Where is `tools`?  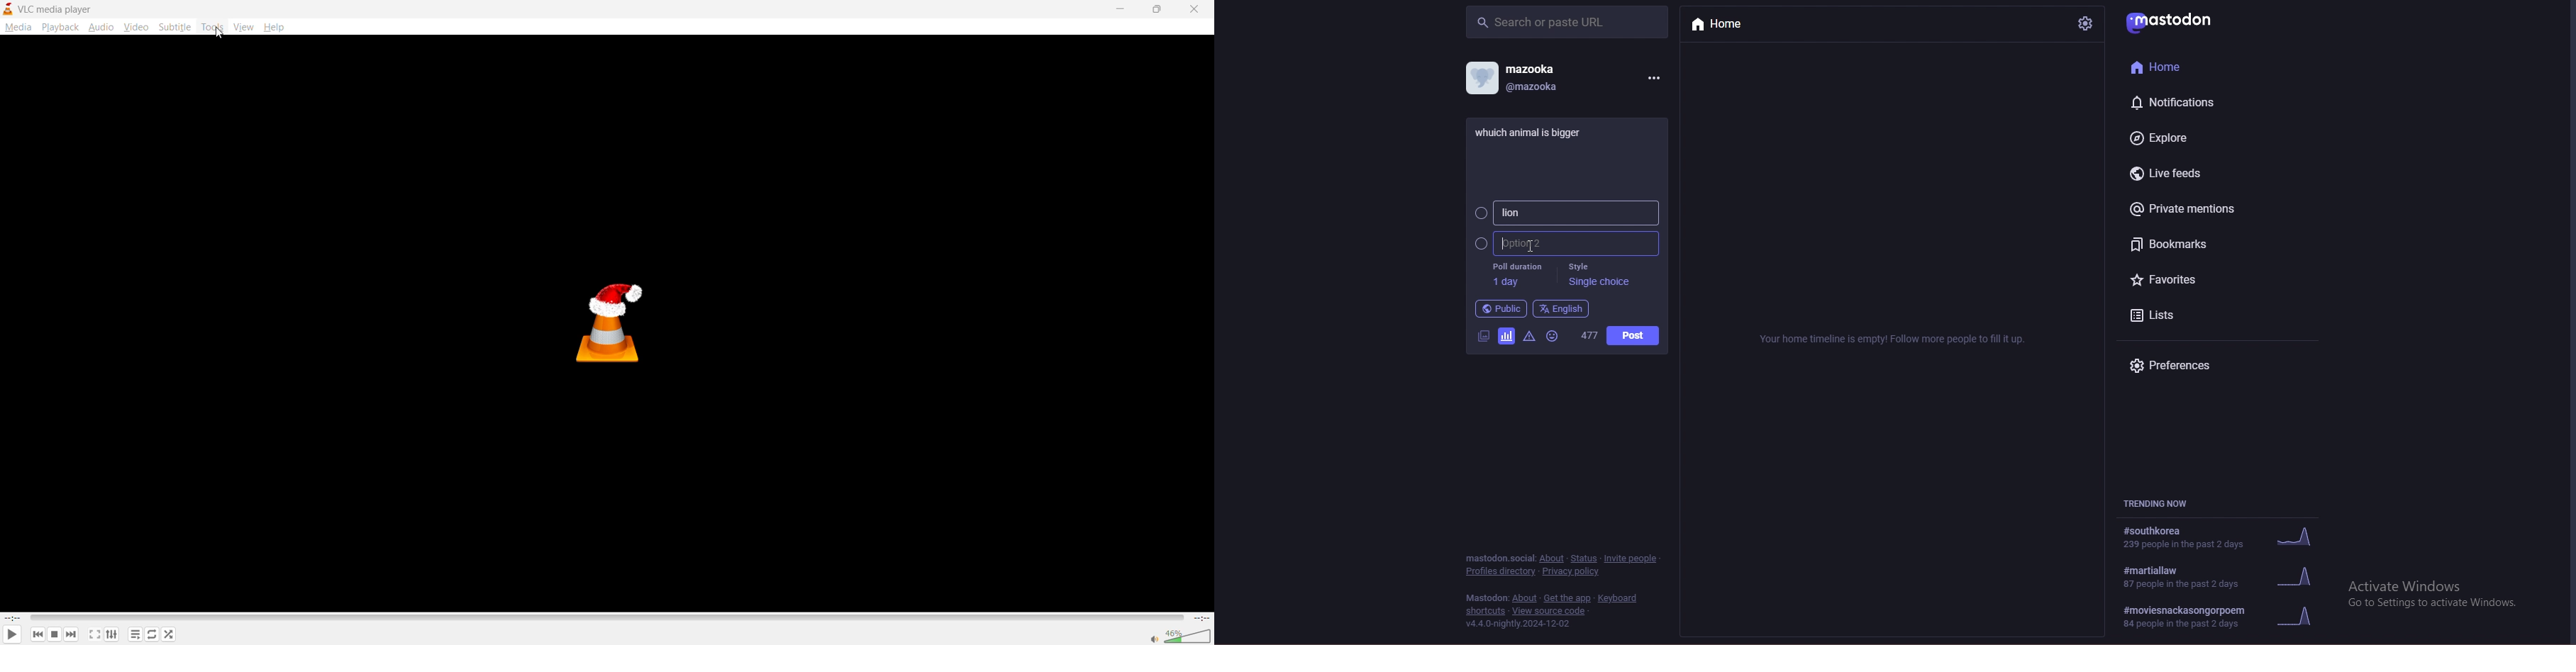 tools is located at coordinates (212, 28).